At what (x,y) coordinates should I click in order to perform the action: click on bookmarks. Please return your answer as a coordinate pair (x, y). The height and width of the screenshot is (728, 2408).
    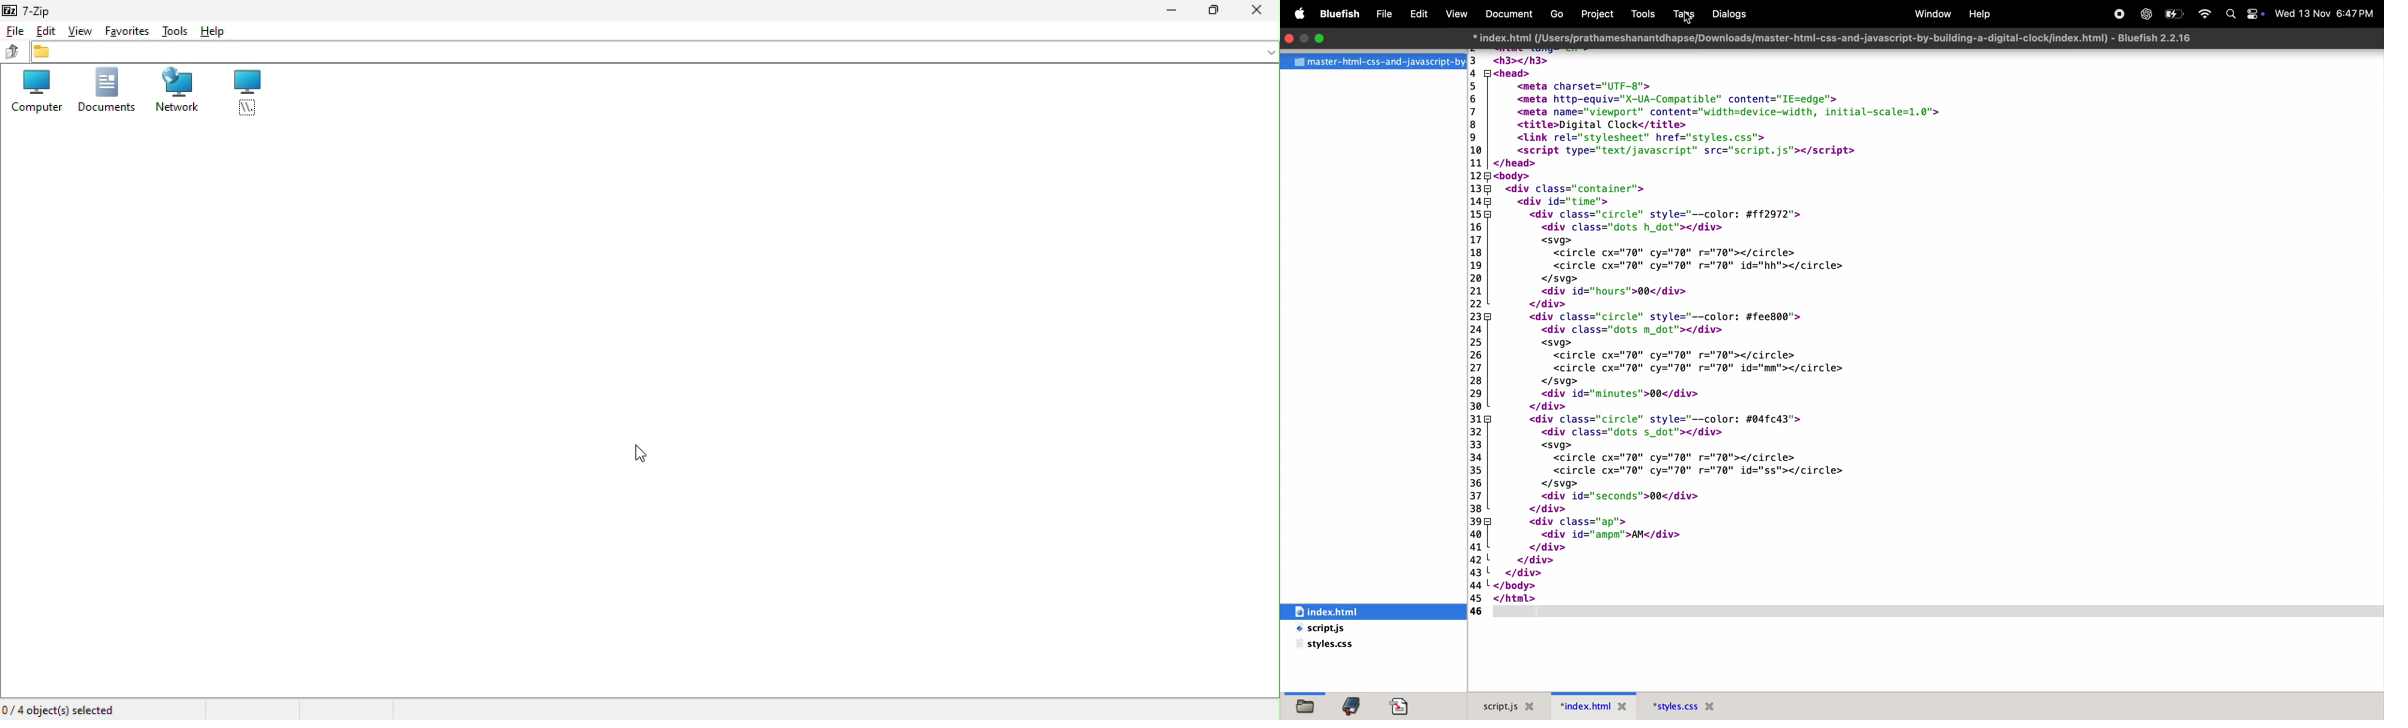
    Looking at the image, I should click on (1352, 705).